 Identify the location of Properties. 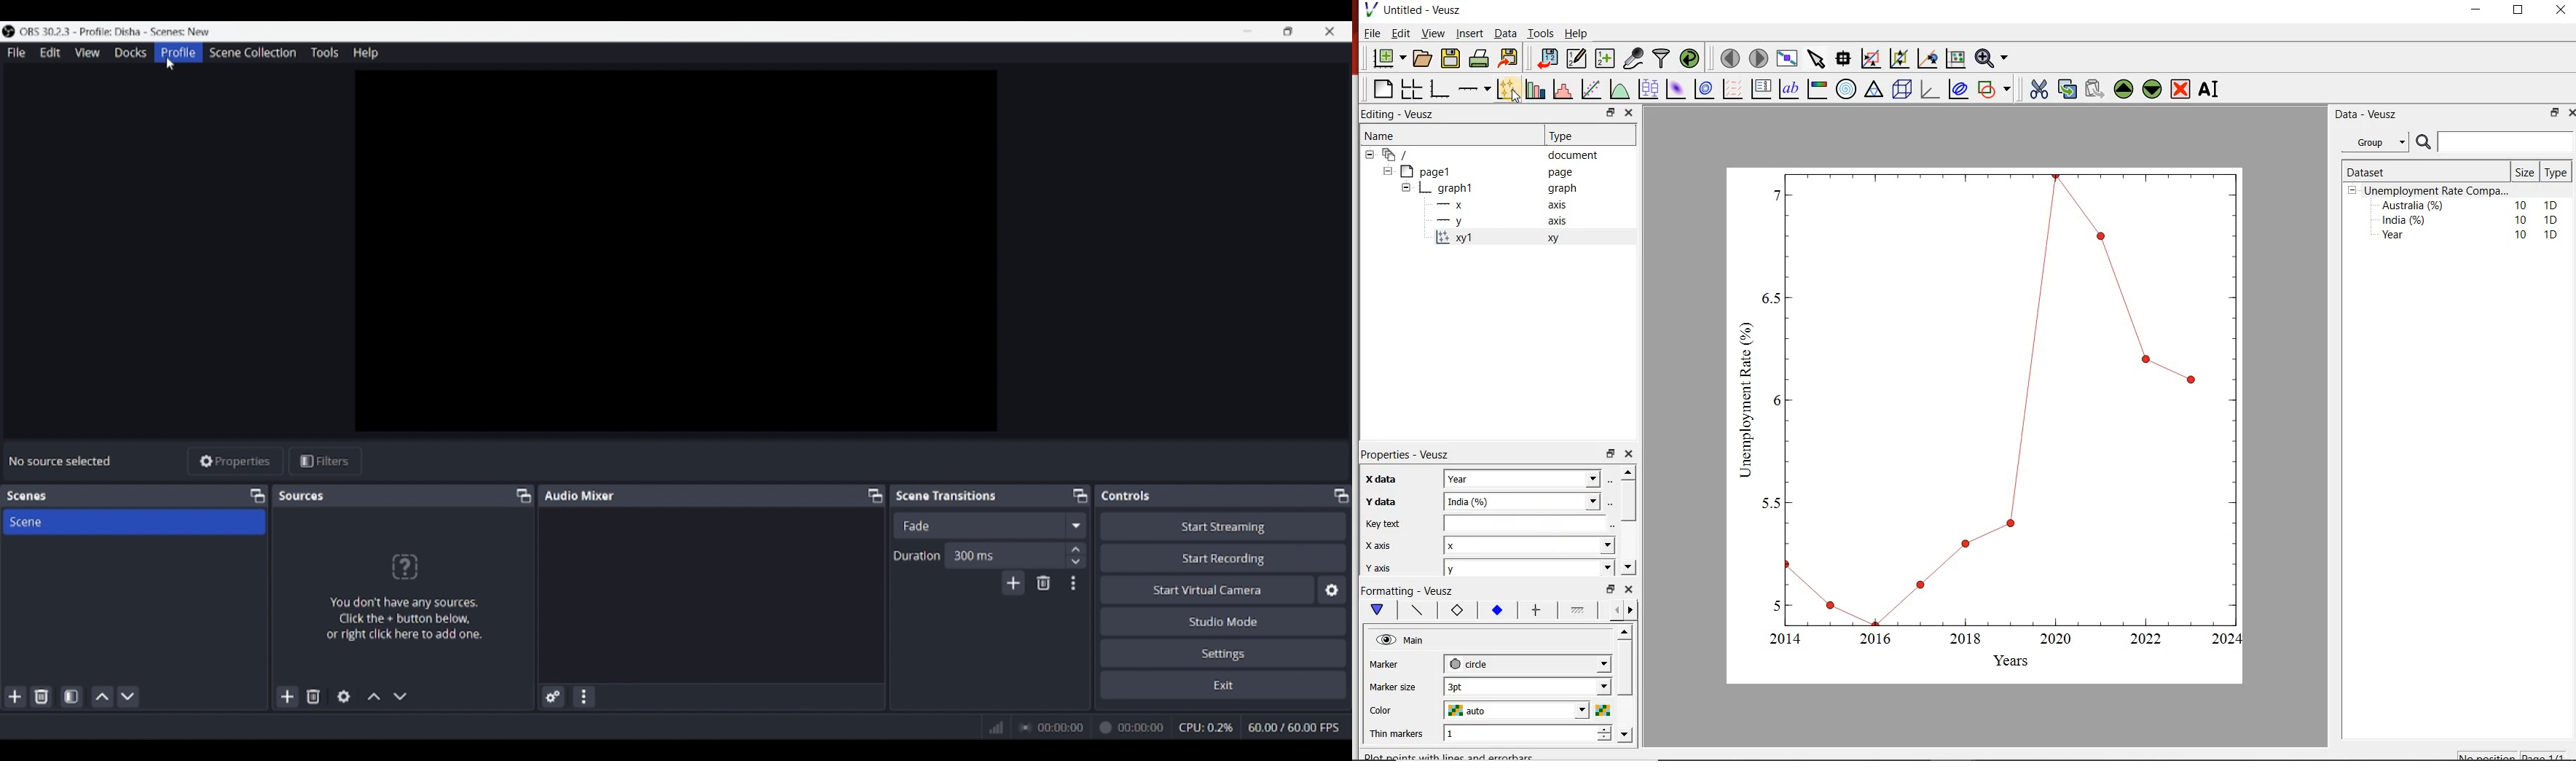
(236, 462).